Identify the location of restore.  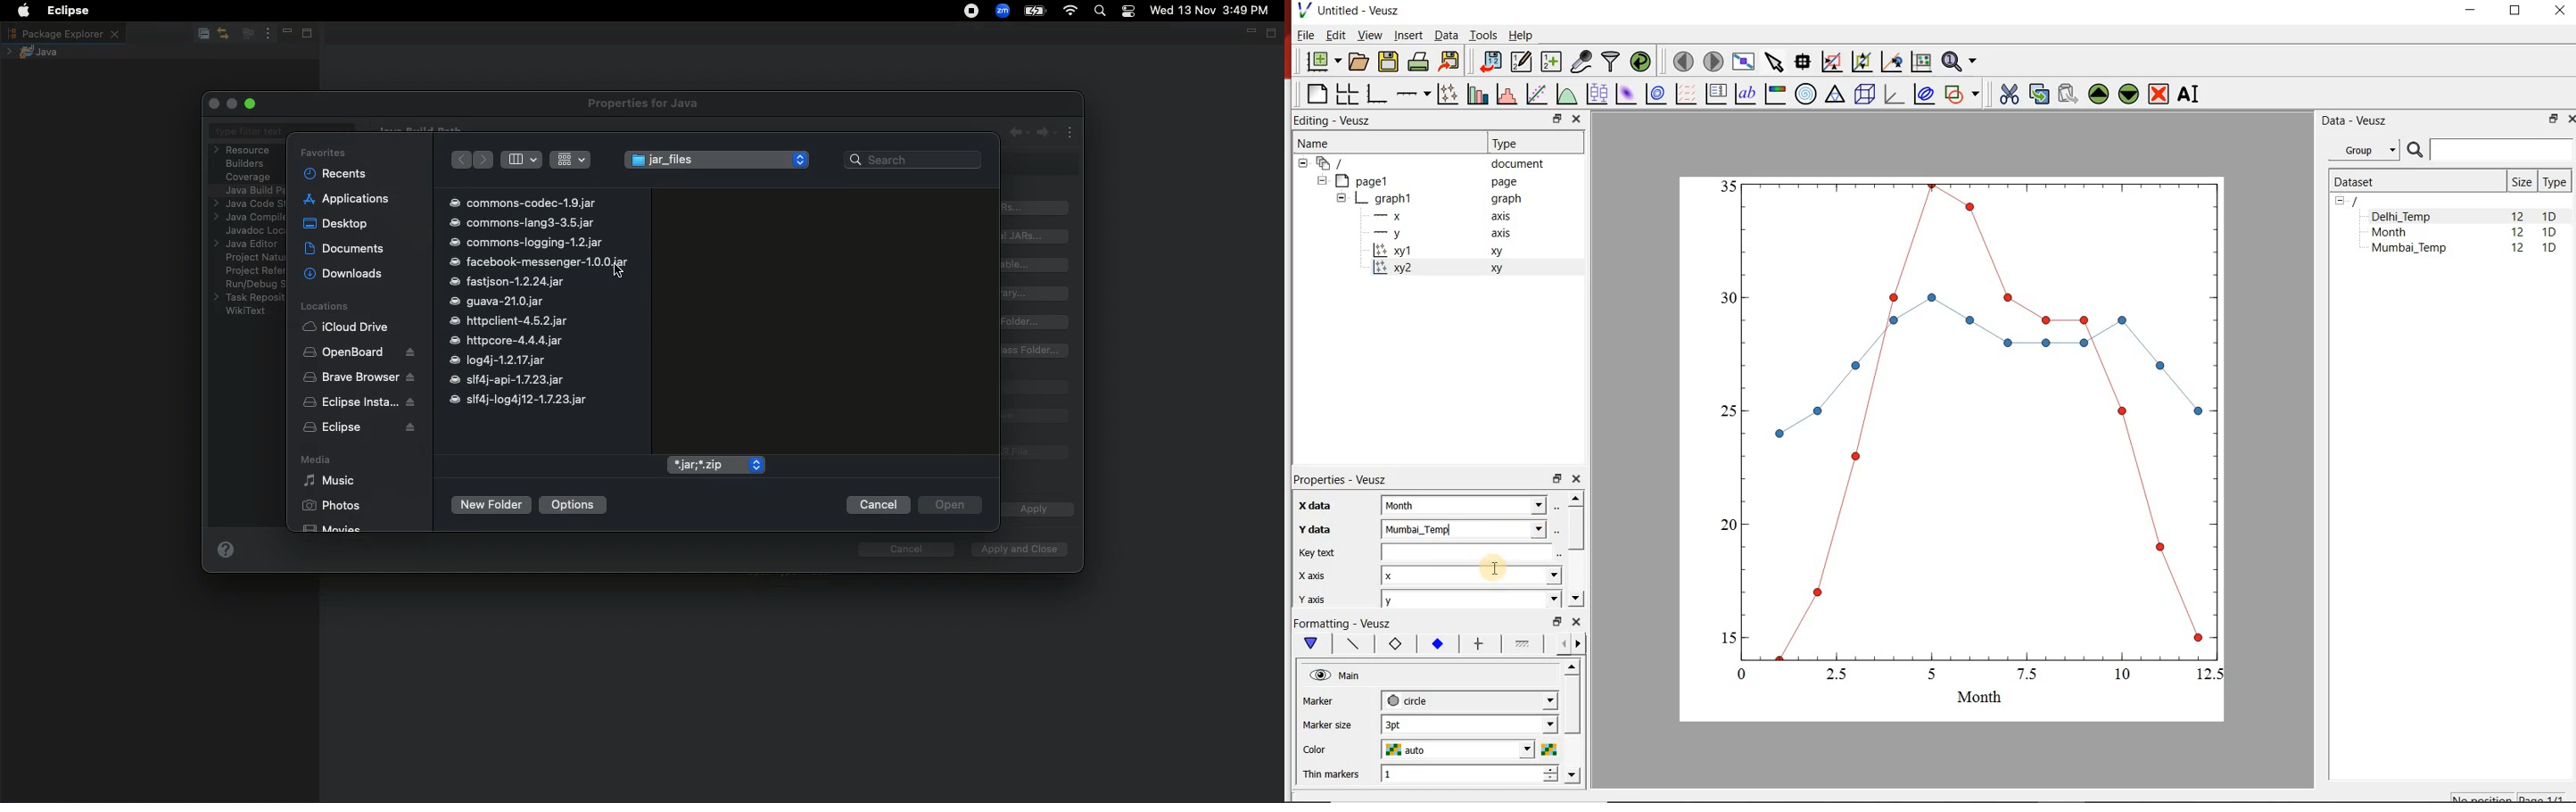
(1556, 478).